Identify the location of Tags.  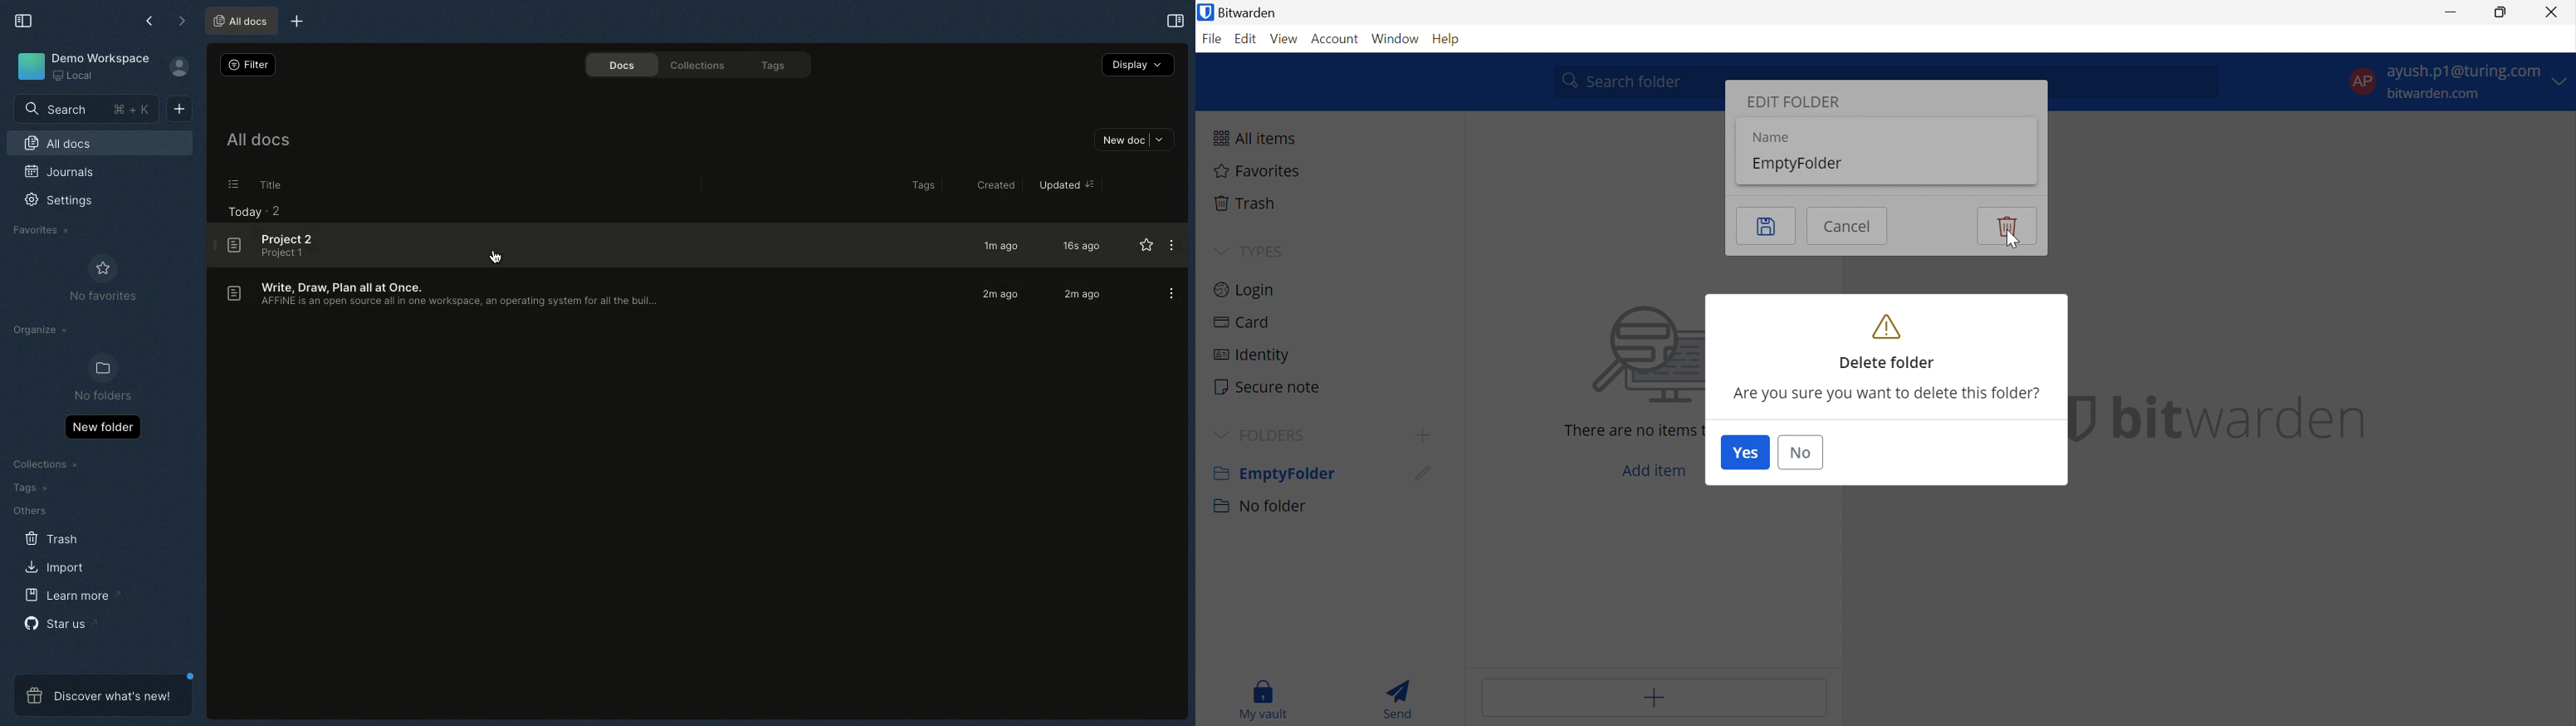
(29, 488).